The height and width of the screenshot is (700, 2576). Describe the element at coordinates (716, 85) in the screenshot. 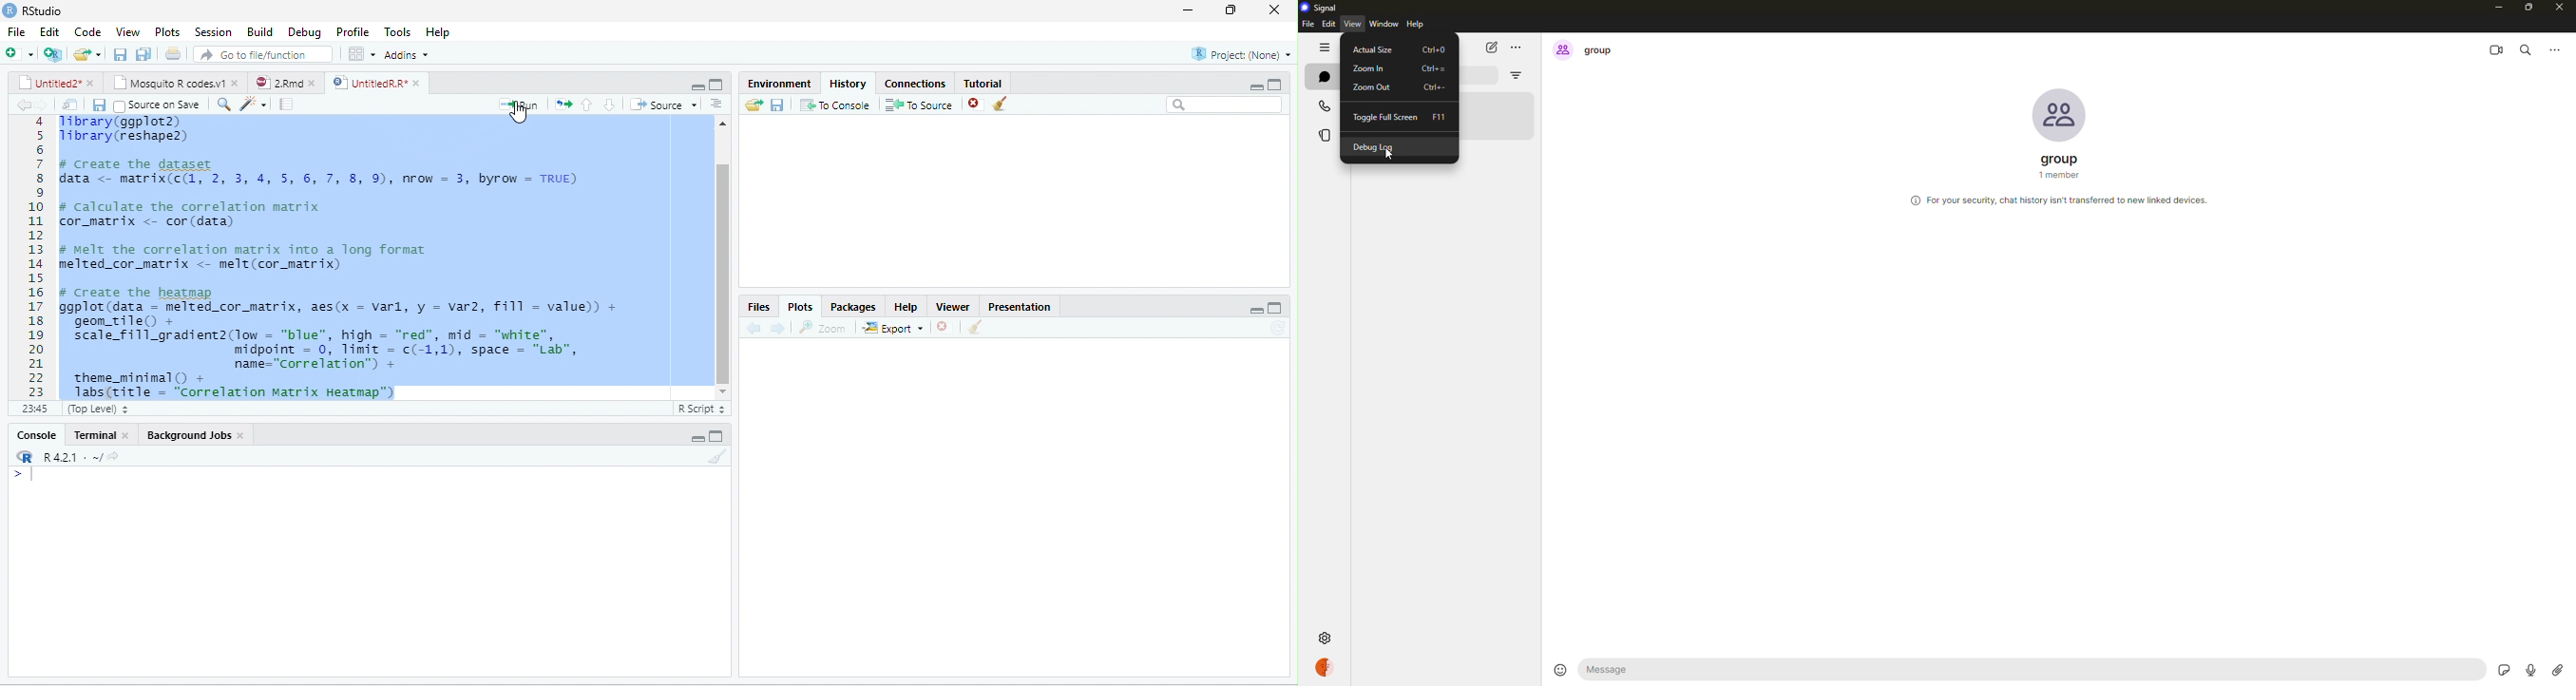

I see `maximize` at that location.